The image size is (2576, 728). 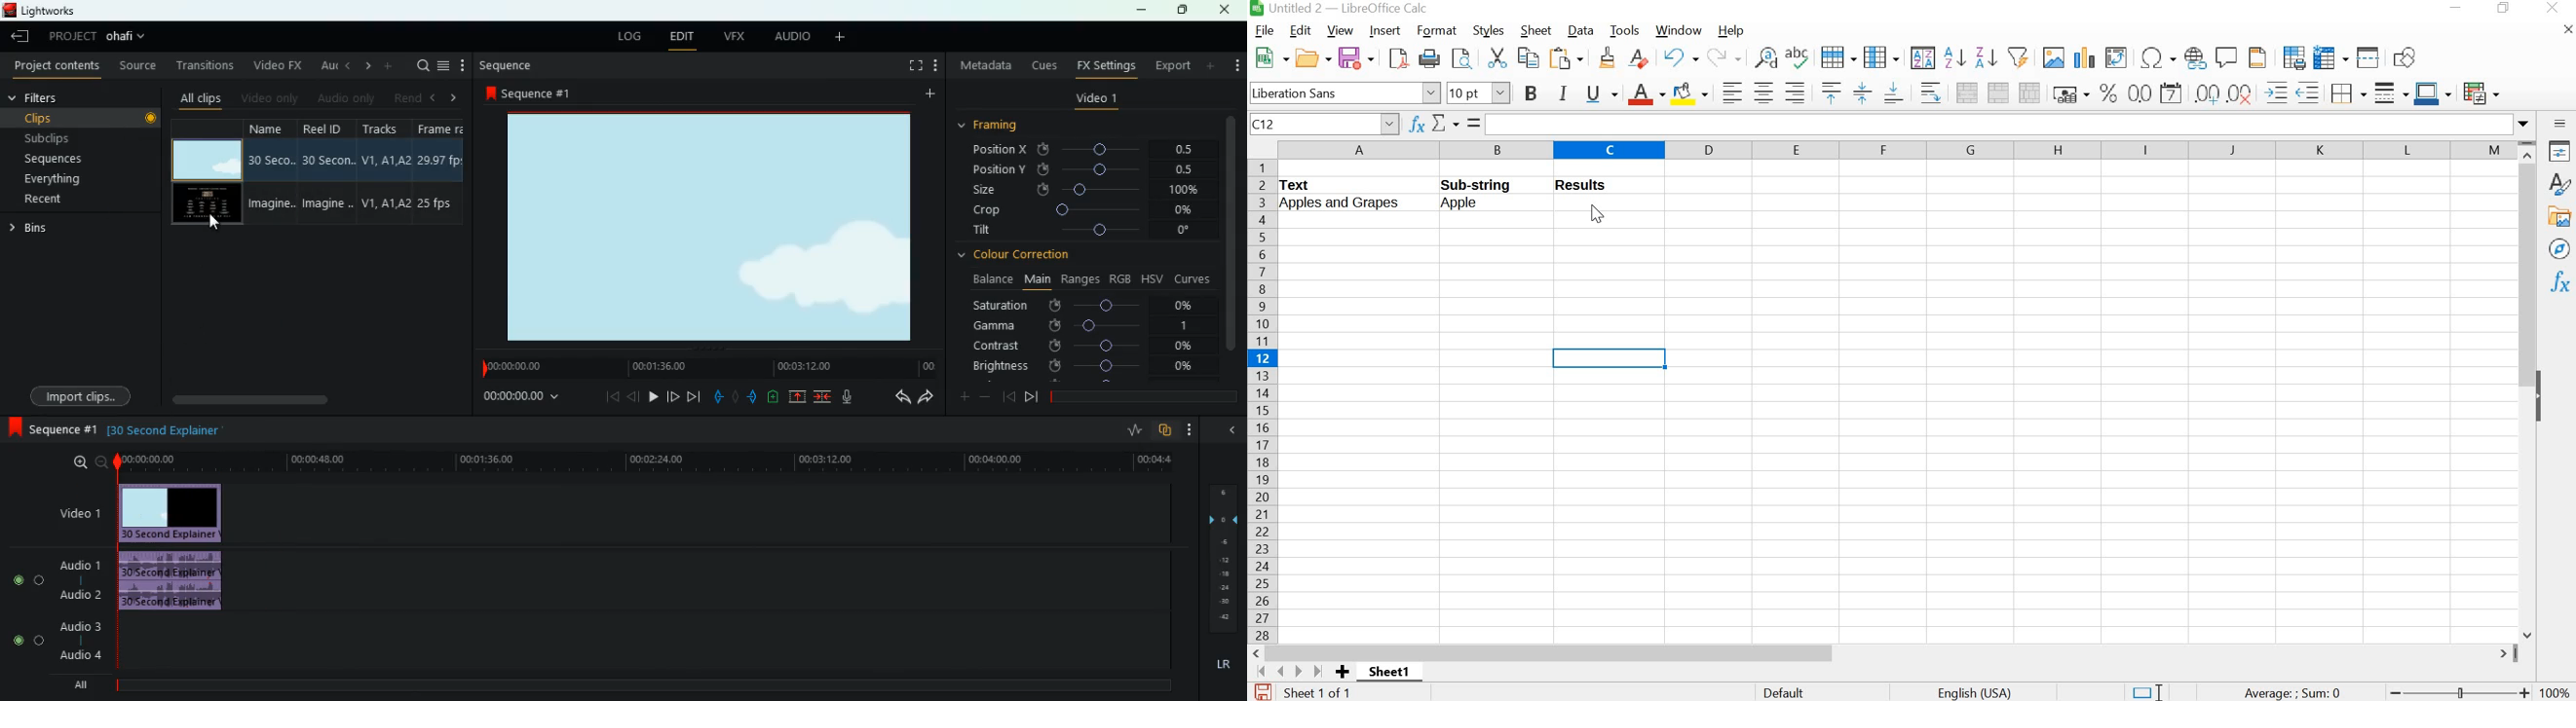 I want to click on push, so click(x=754, y=398).